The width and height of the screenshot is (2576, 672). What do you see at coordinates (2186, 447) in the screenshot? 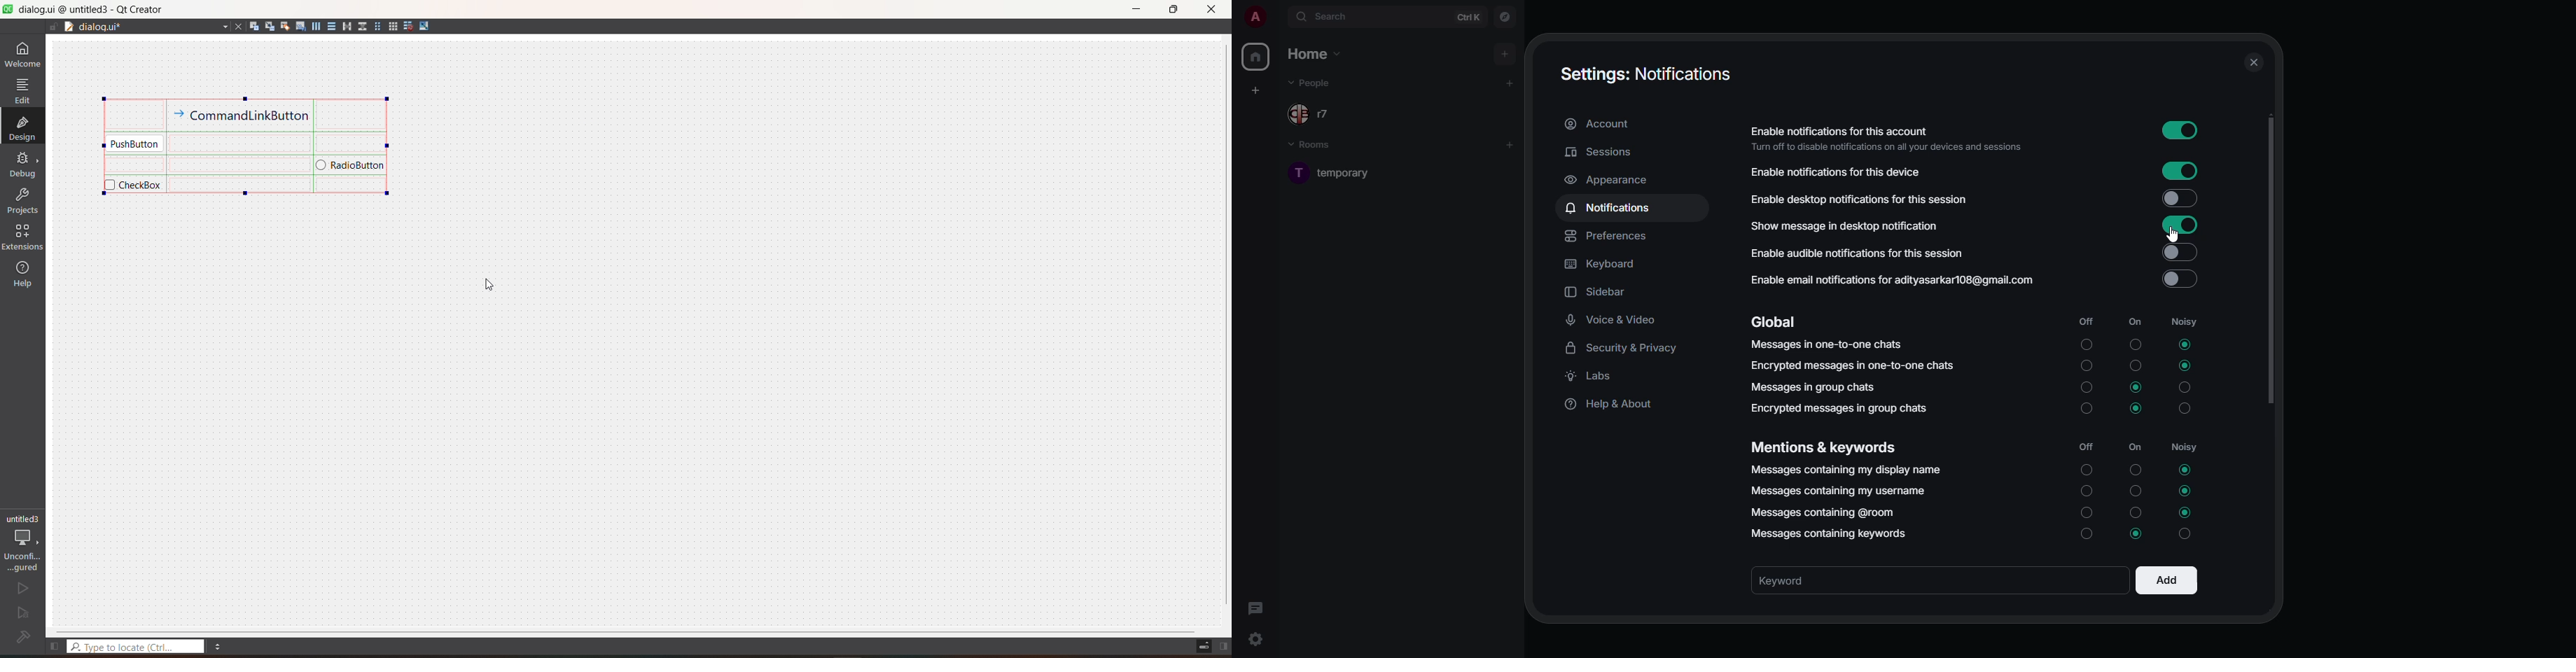
I see `noisy` at bounding box center [2186, 447].